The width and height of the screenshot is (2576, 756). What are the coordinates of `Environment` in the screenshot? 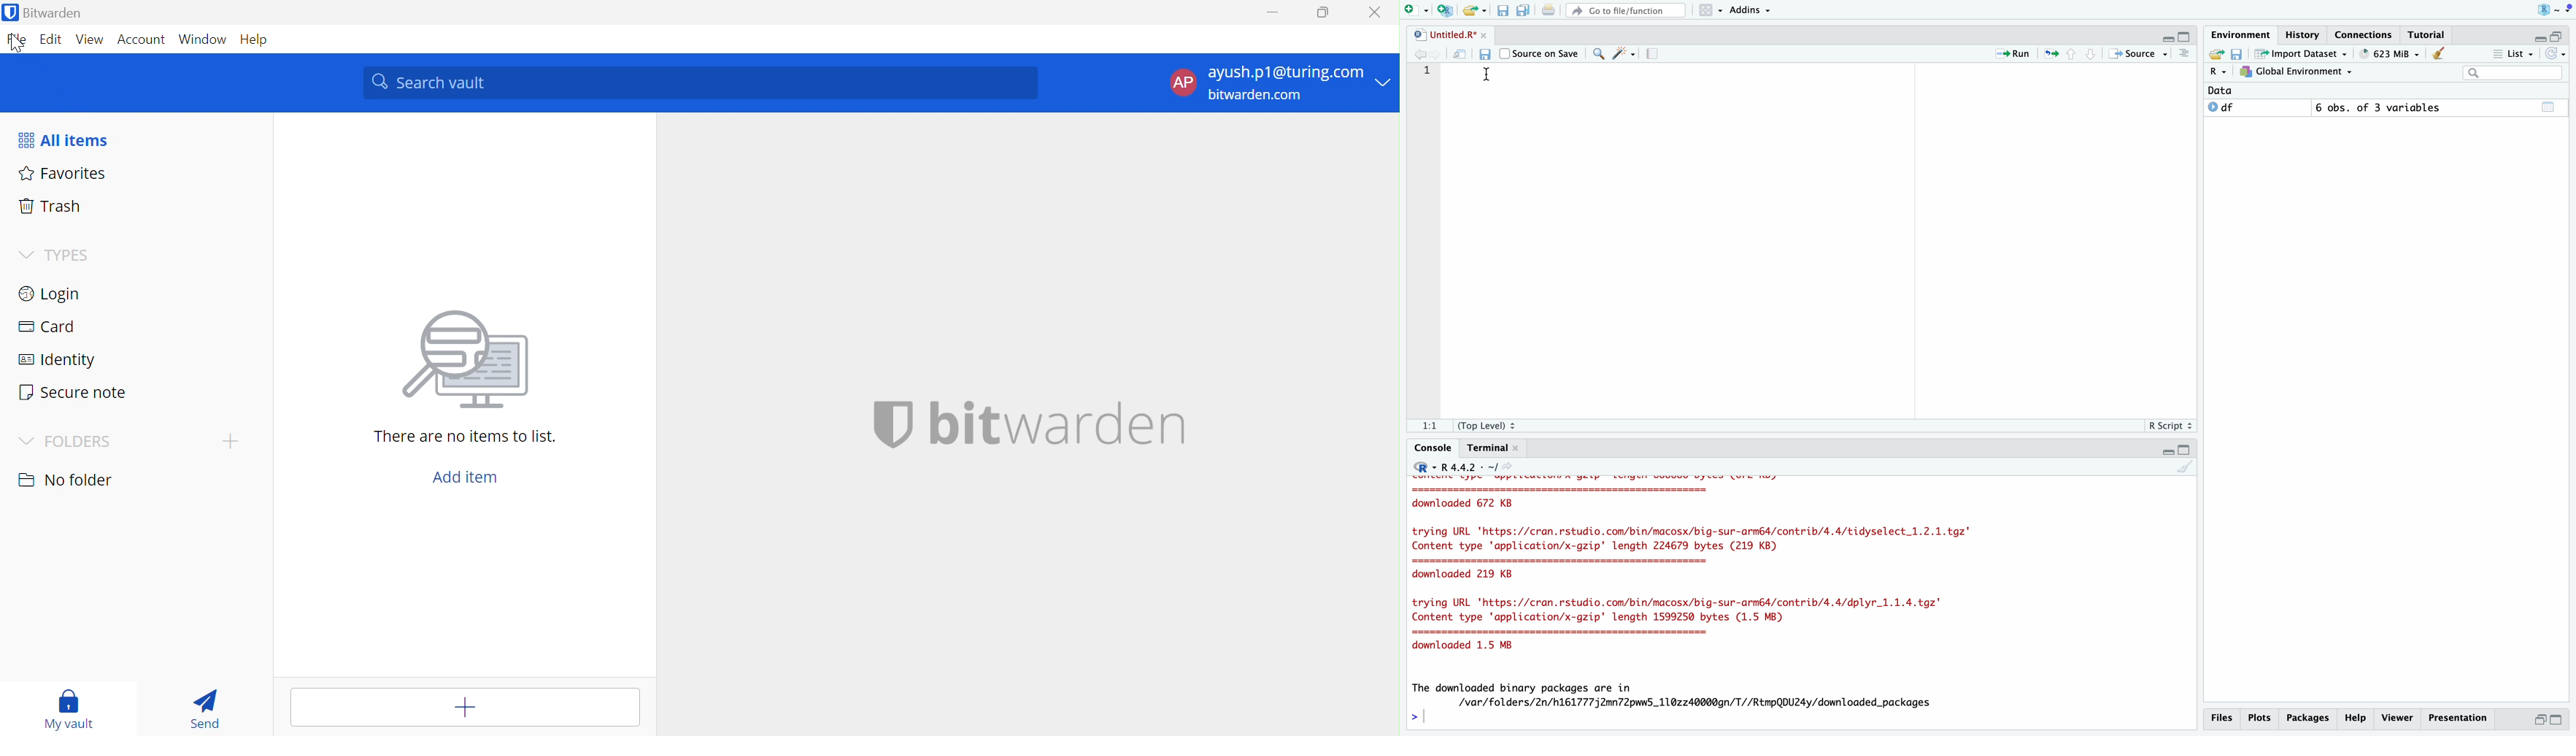 It's located at (2241, 34).